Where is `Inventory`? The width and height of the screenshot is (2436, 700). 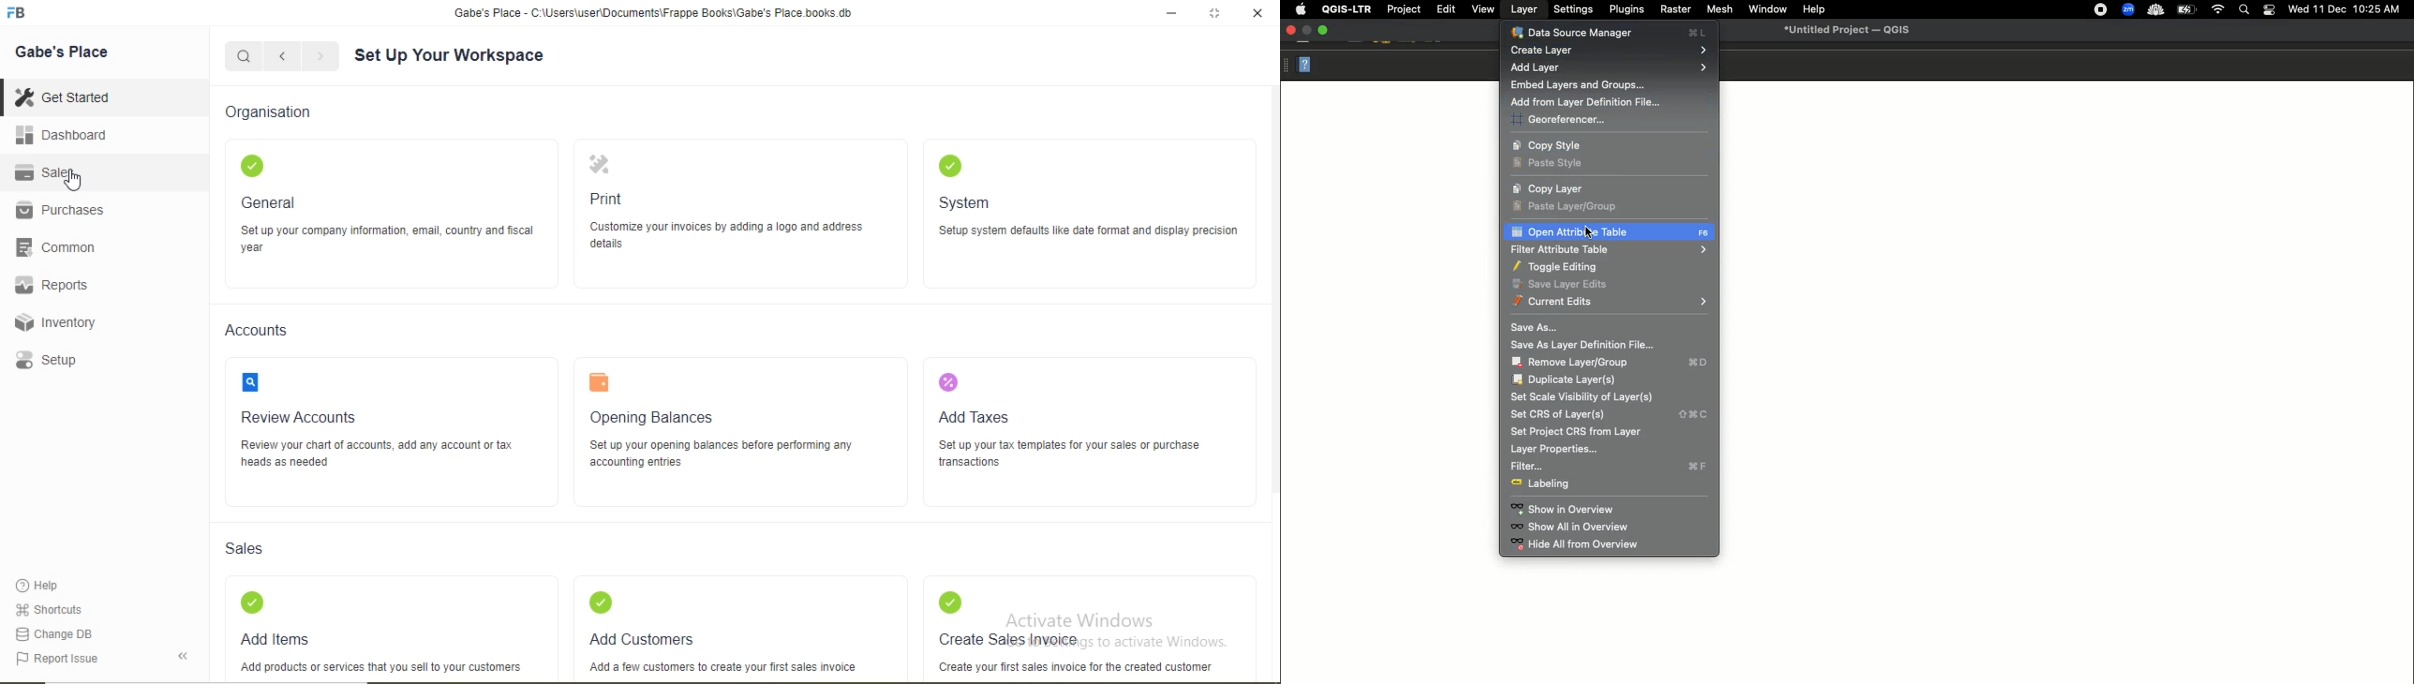
Inventory is located at coordinates (61, 323).